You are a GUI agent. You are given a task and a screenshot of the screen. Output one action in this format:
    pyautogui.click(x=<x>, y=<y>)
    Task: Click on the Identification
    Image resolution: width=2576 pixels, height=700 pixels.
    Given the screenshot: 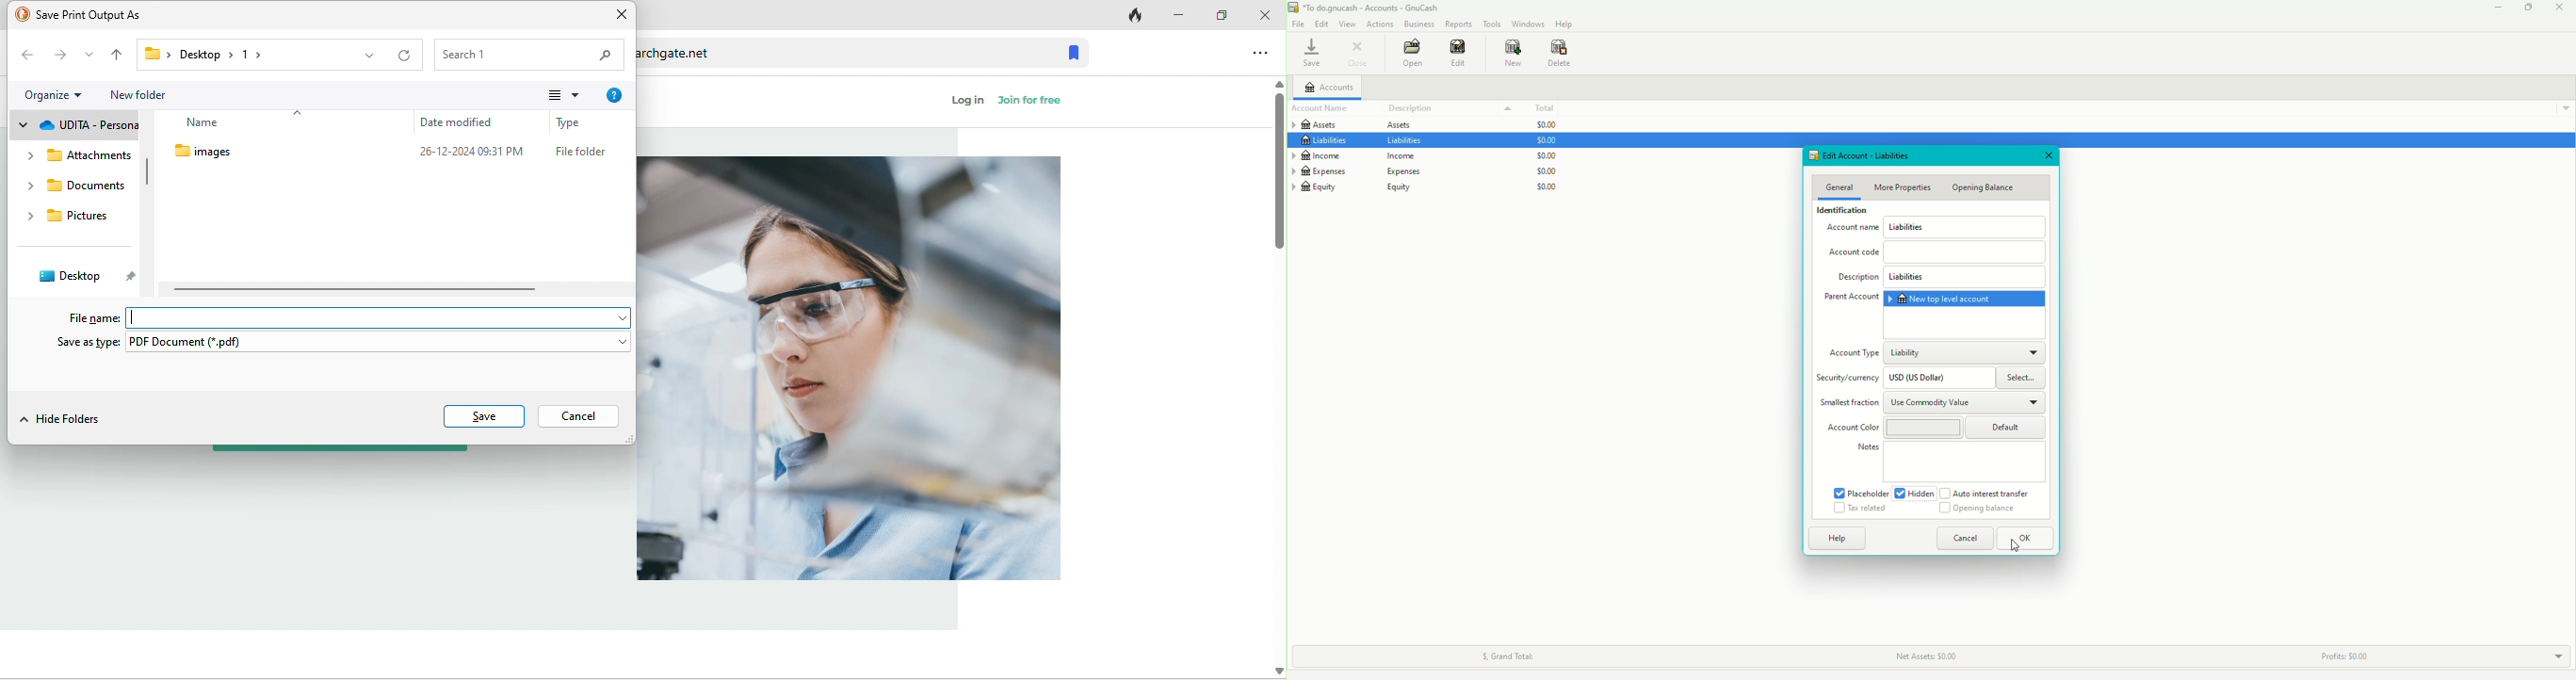 What is the action you would take?
    pyautogui.click(x=1842, y=211)
    